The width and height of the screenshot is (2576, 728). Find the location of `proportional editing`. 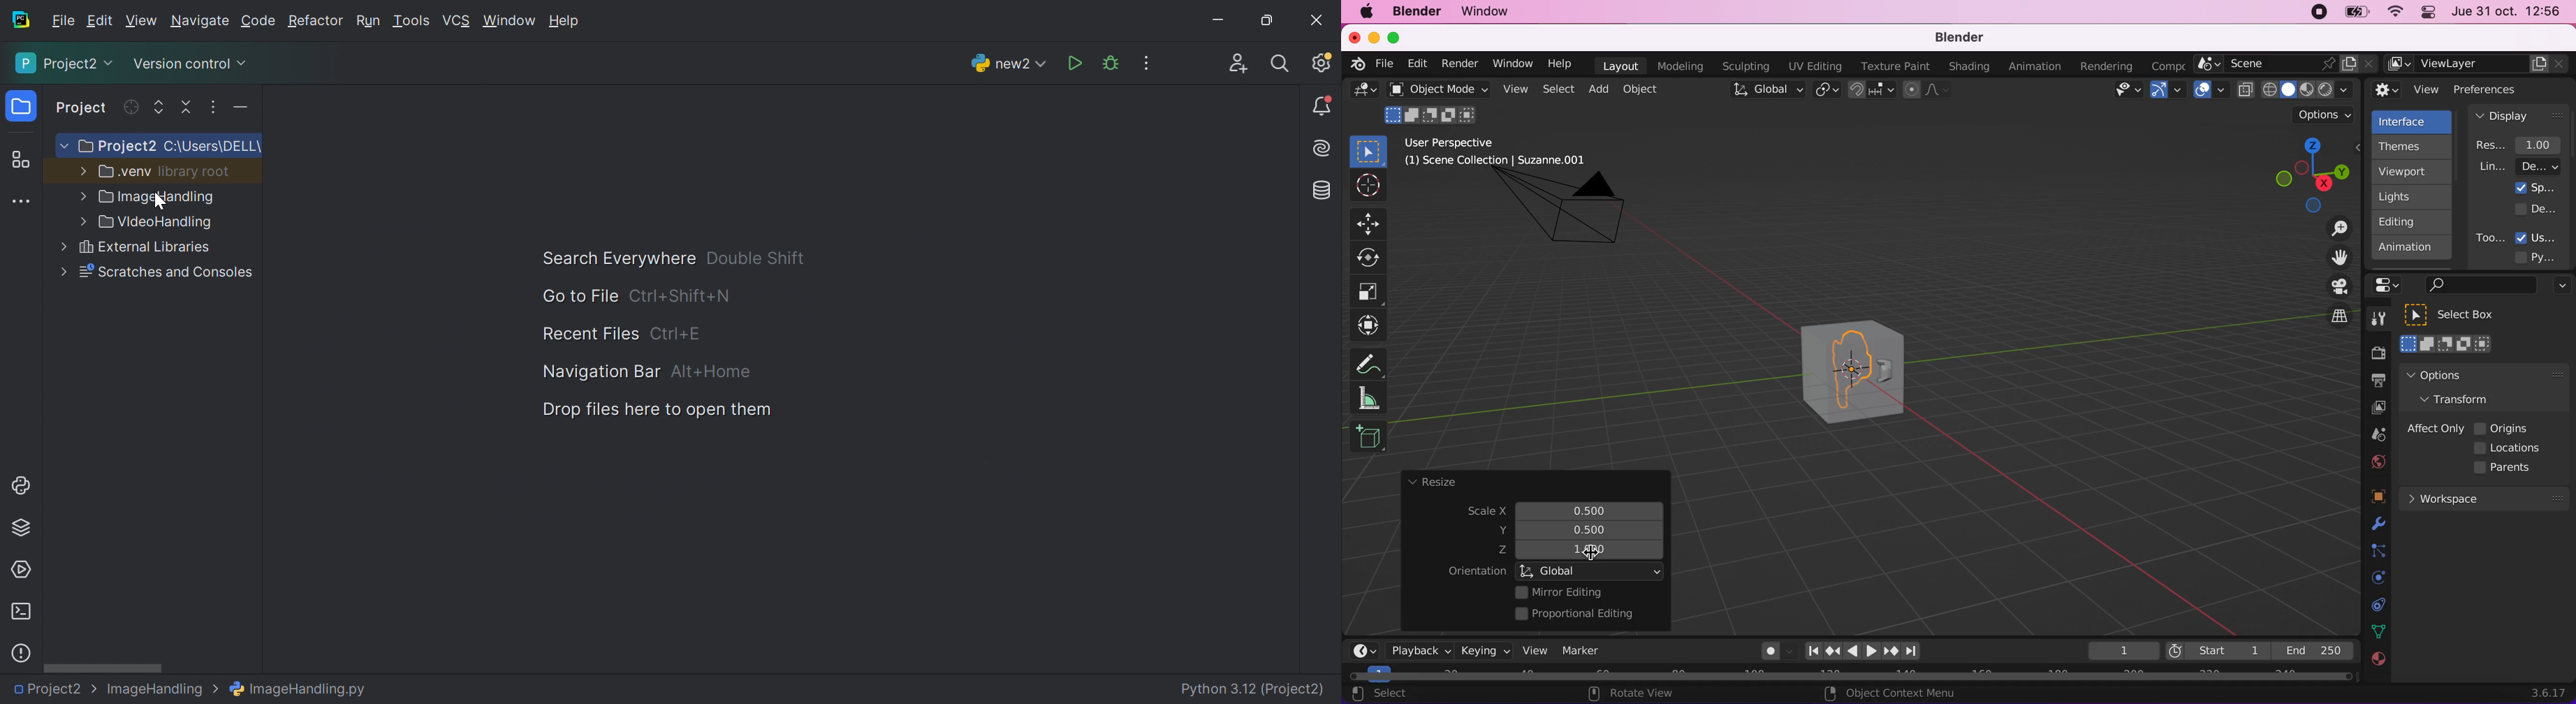

proportional editing is located at coordinates (1581, 615).